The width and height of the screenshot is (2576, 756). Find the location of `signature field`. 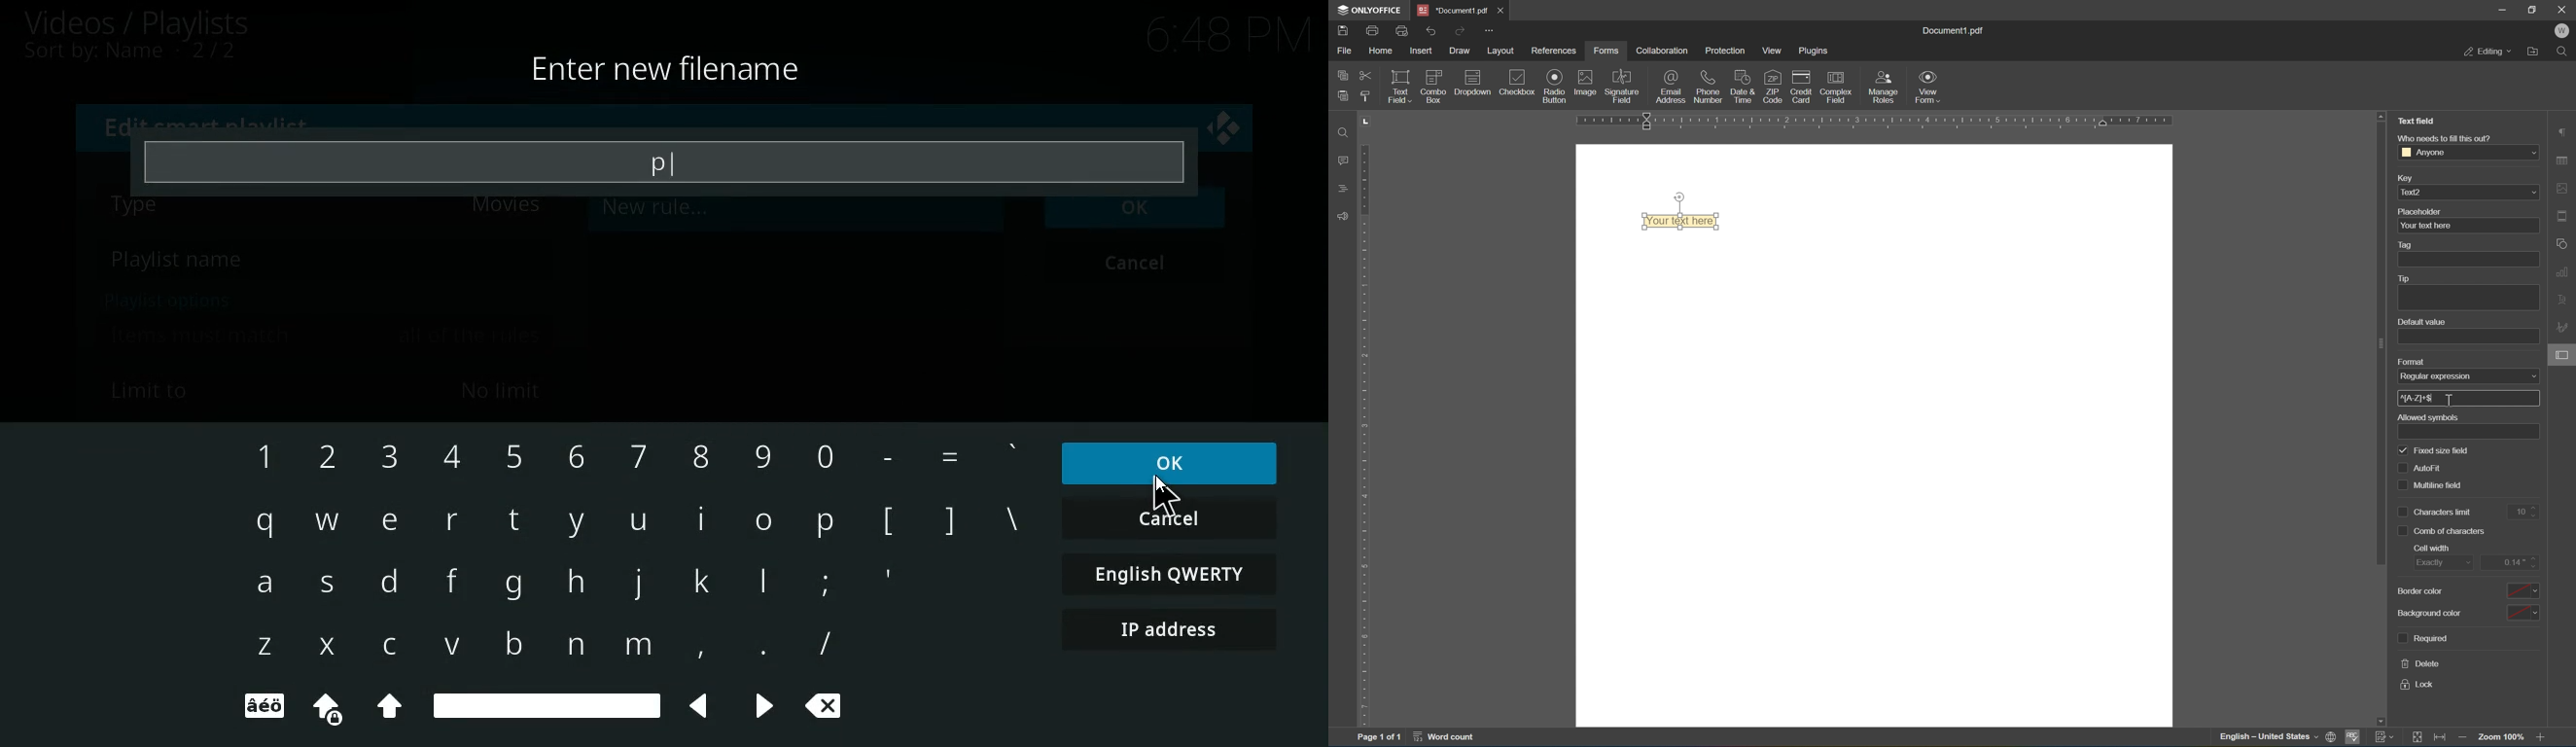

signature field is located at coordinates (1622, 86).